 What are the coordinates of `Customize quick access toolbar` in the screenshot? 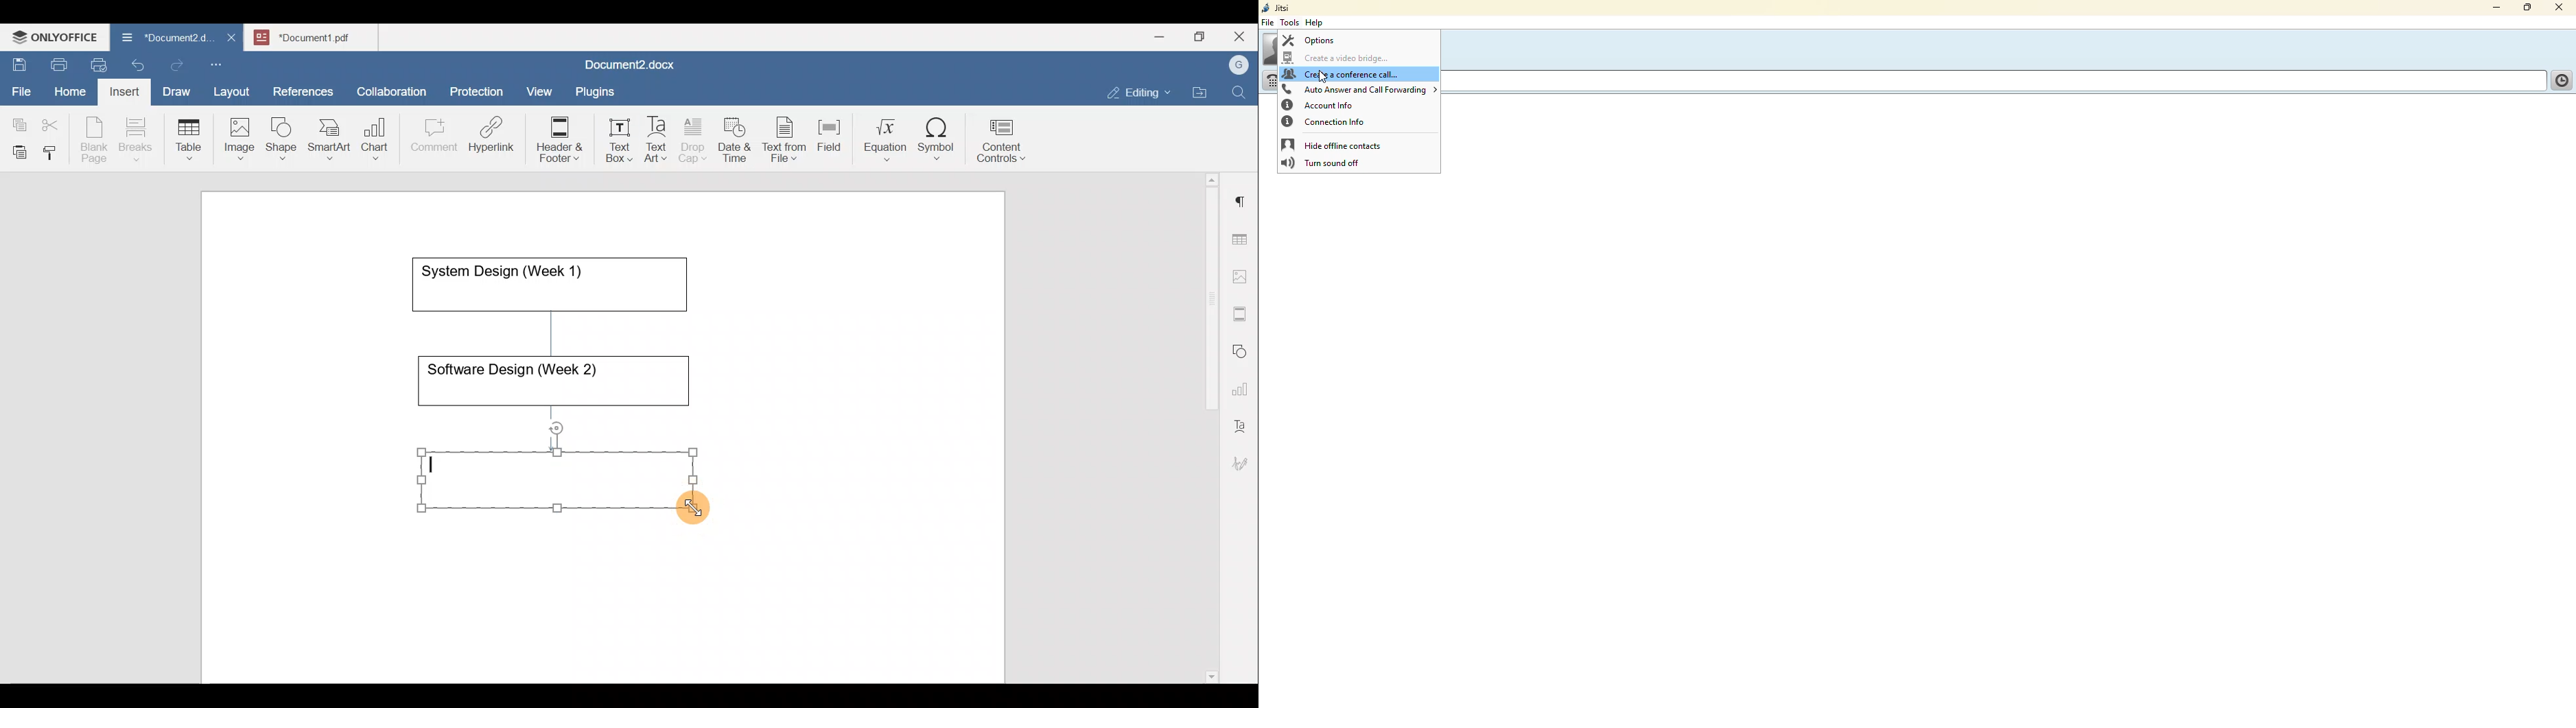 It's located at (221, 62).